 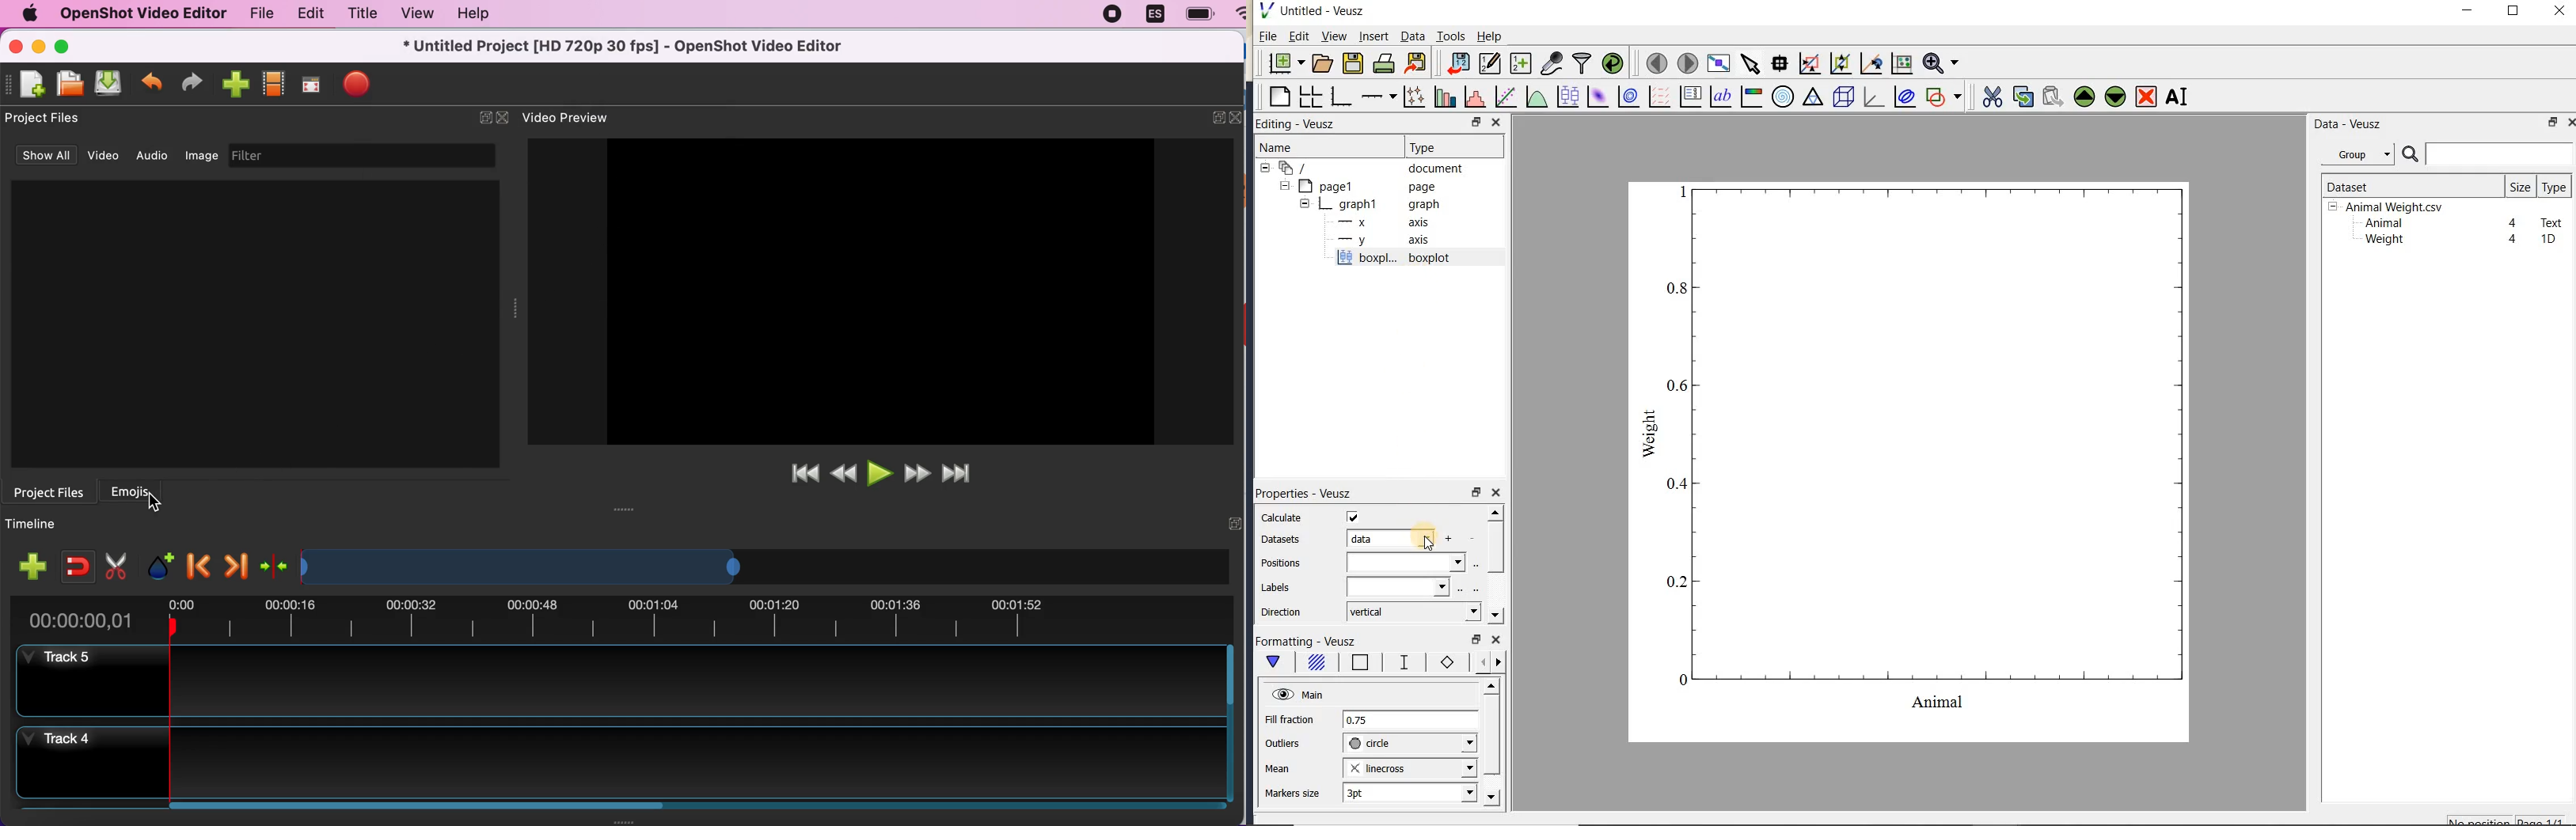 What do you see at coordinates (1779, 64) in the screenshot?
I see `read data points on the graph` at bounding box center [1779, 64].